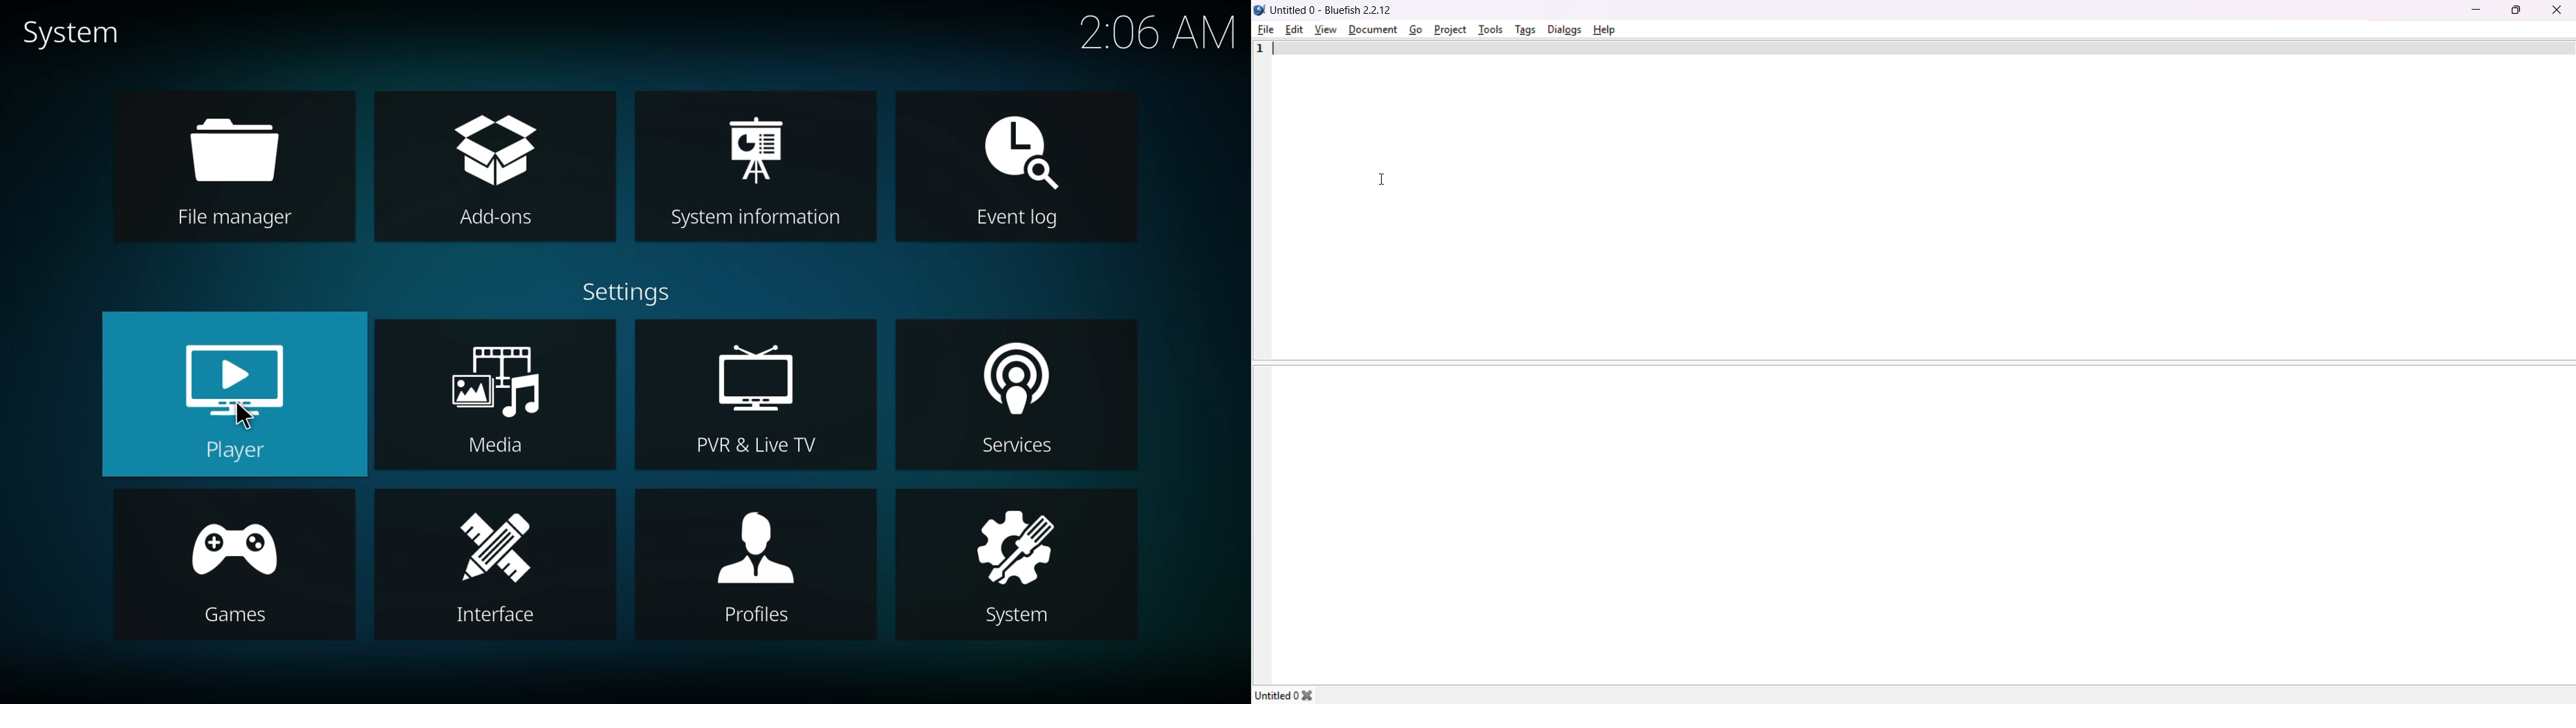 The image size is (2576, 728). Describe the element at coordinates (1260, 50) in the screenshot. I see `line number` at that location.